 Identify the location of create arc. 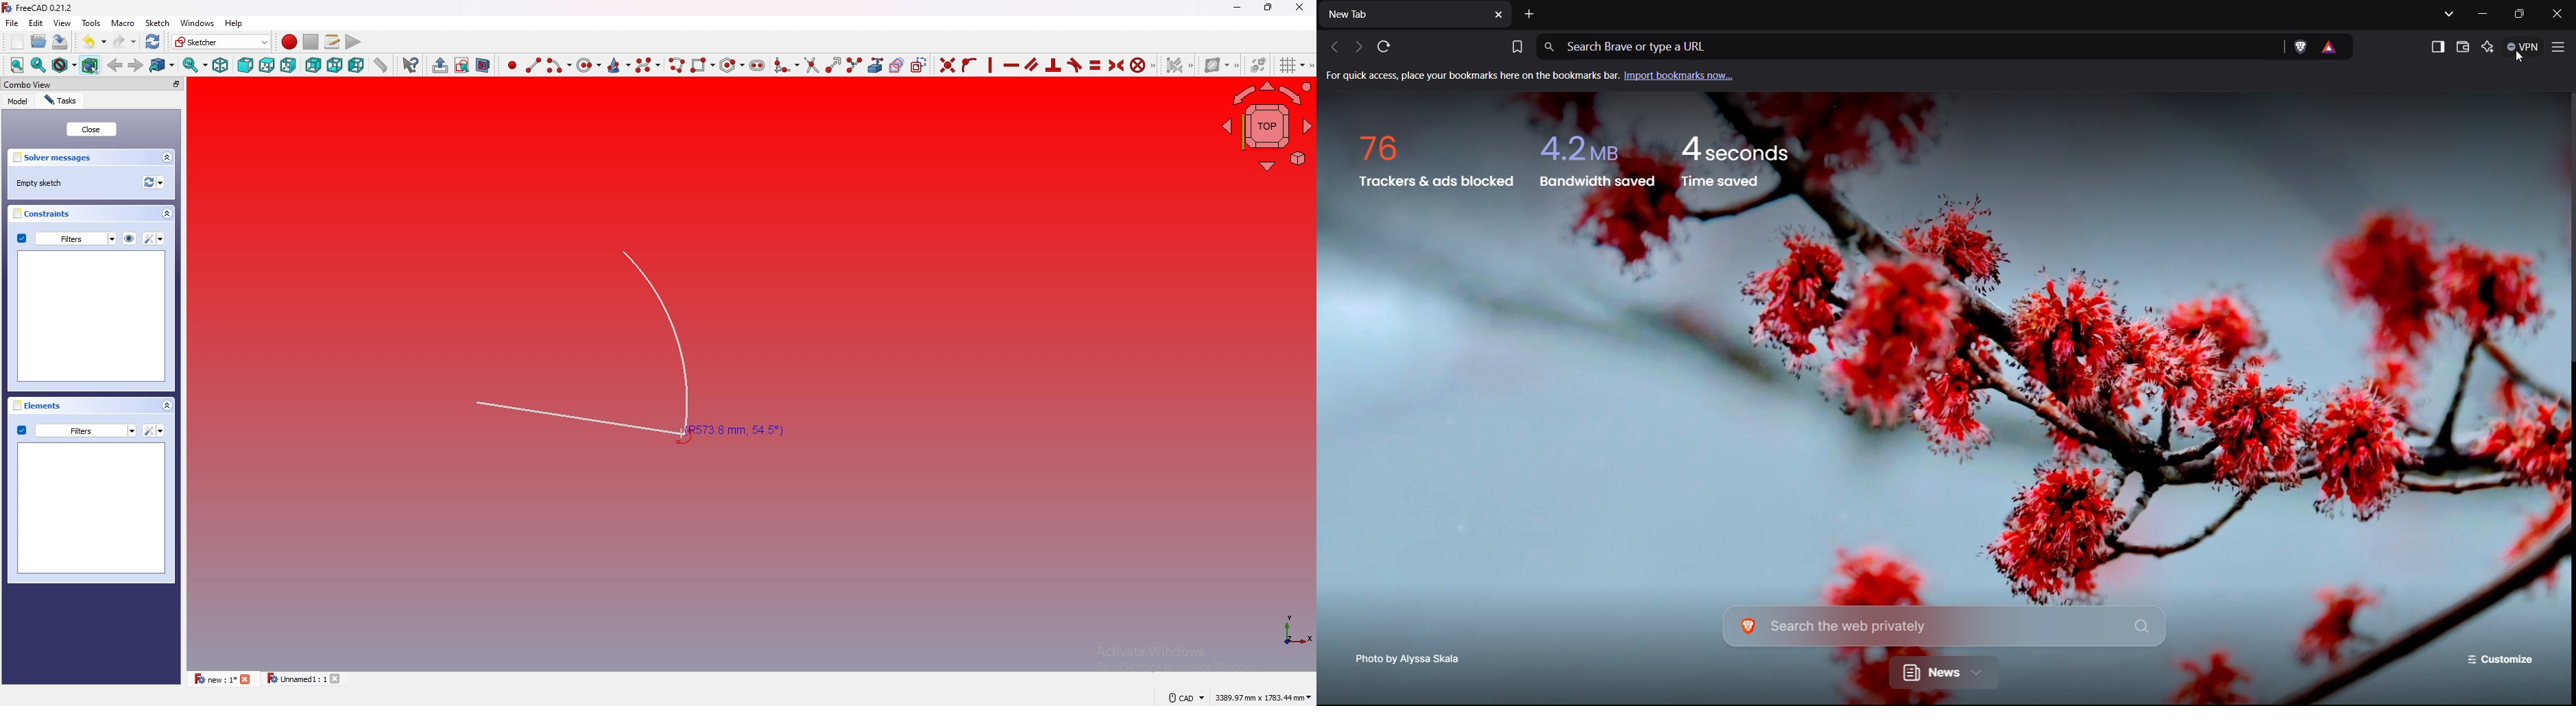
(558, 66).